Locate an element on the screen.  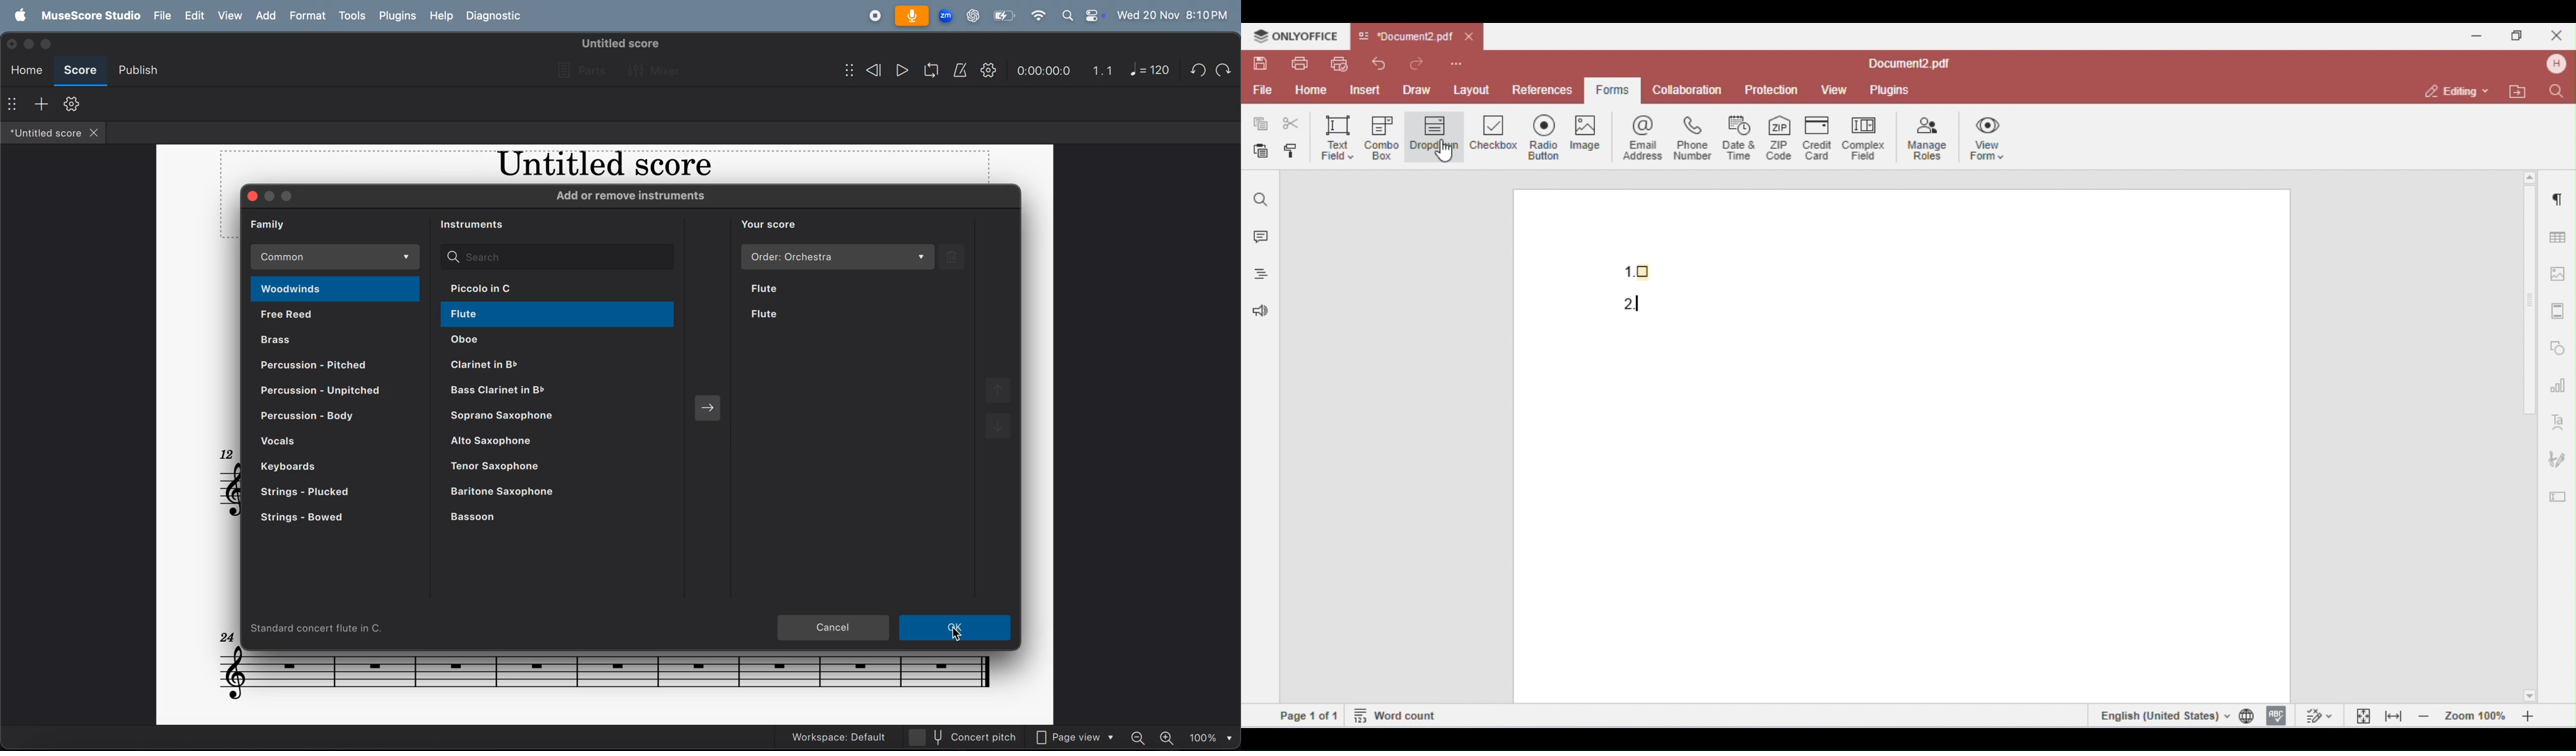
oboe is located at coordinates (569, 342).